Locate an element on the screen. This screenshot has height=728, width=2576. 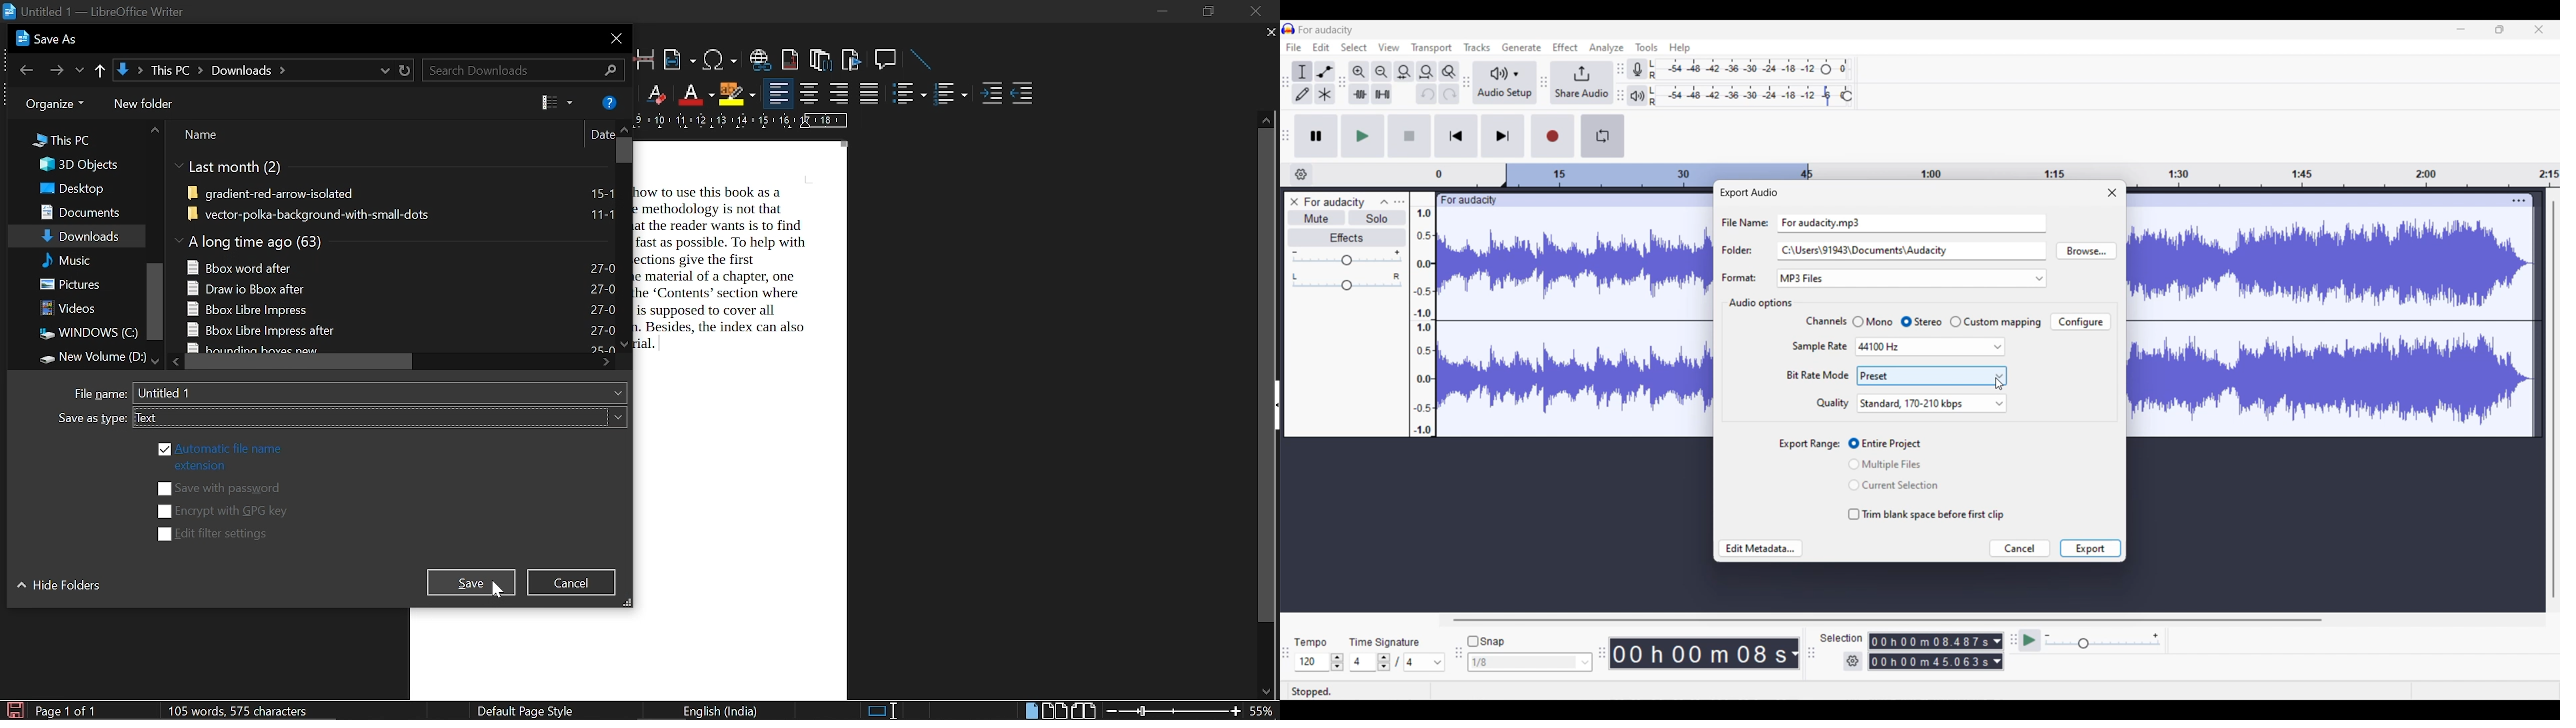
close is located at coordinates (1257, 11).